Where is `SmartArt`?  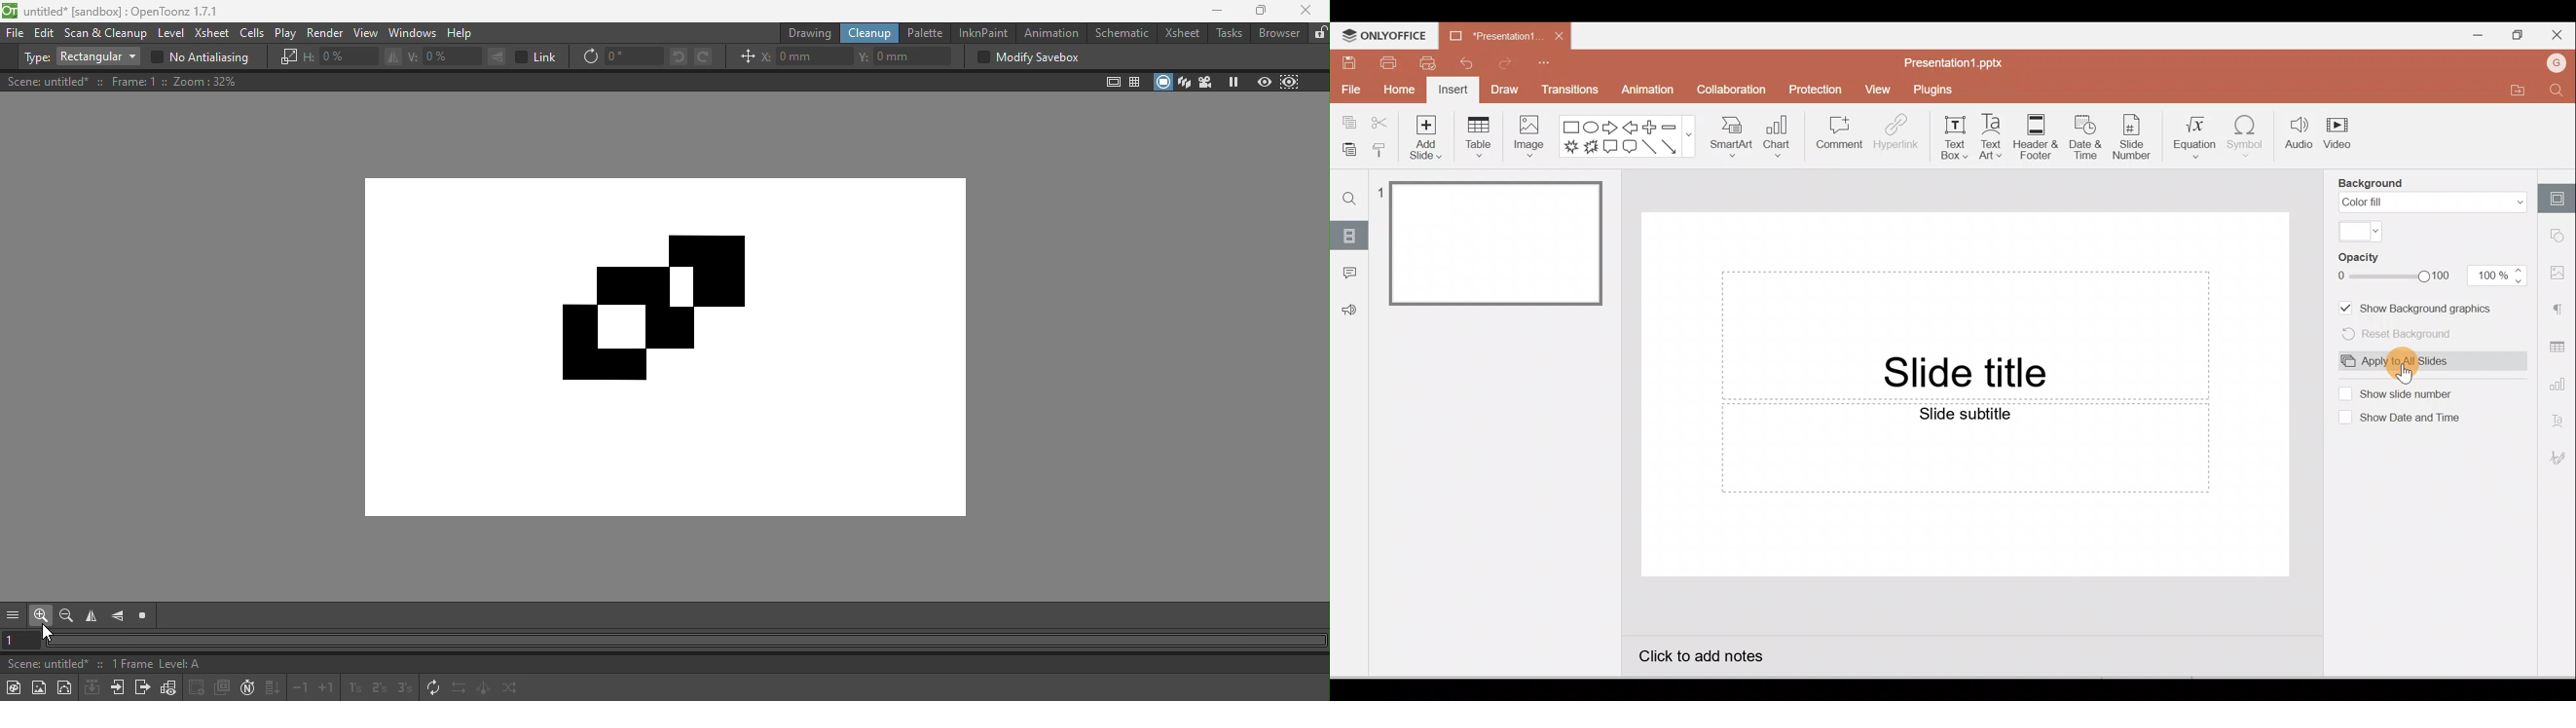
SmartArt is located at coordinates (1731, 136).